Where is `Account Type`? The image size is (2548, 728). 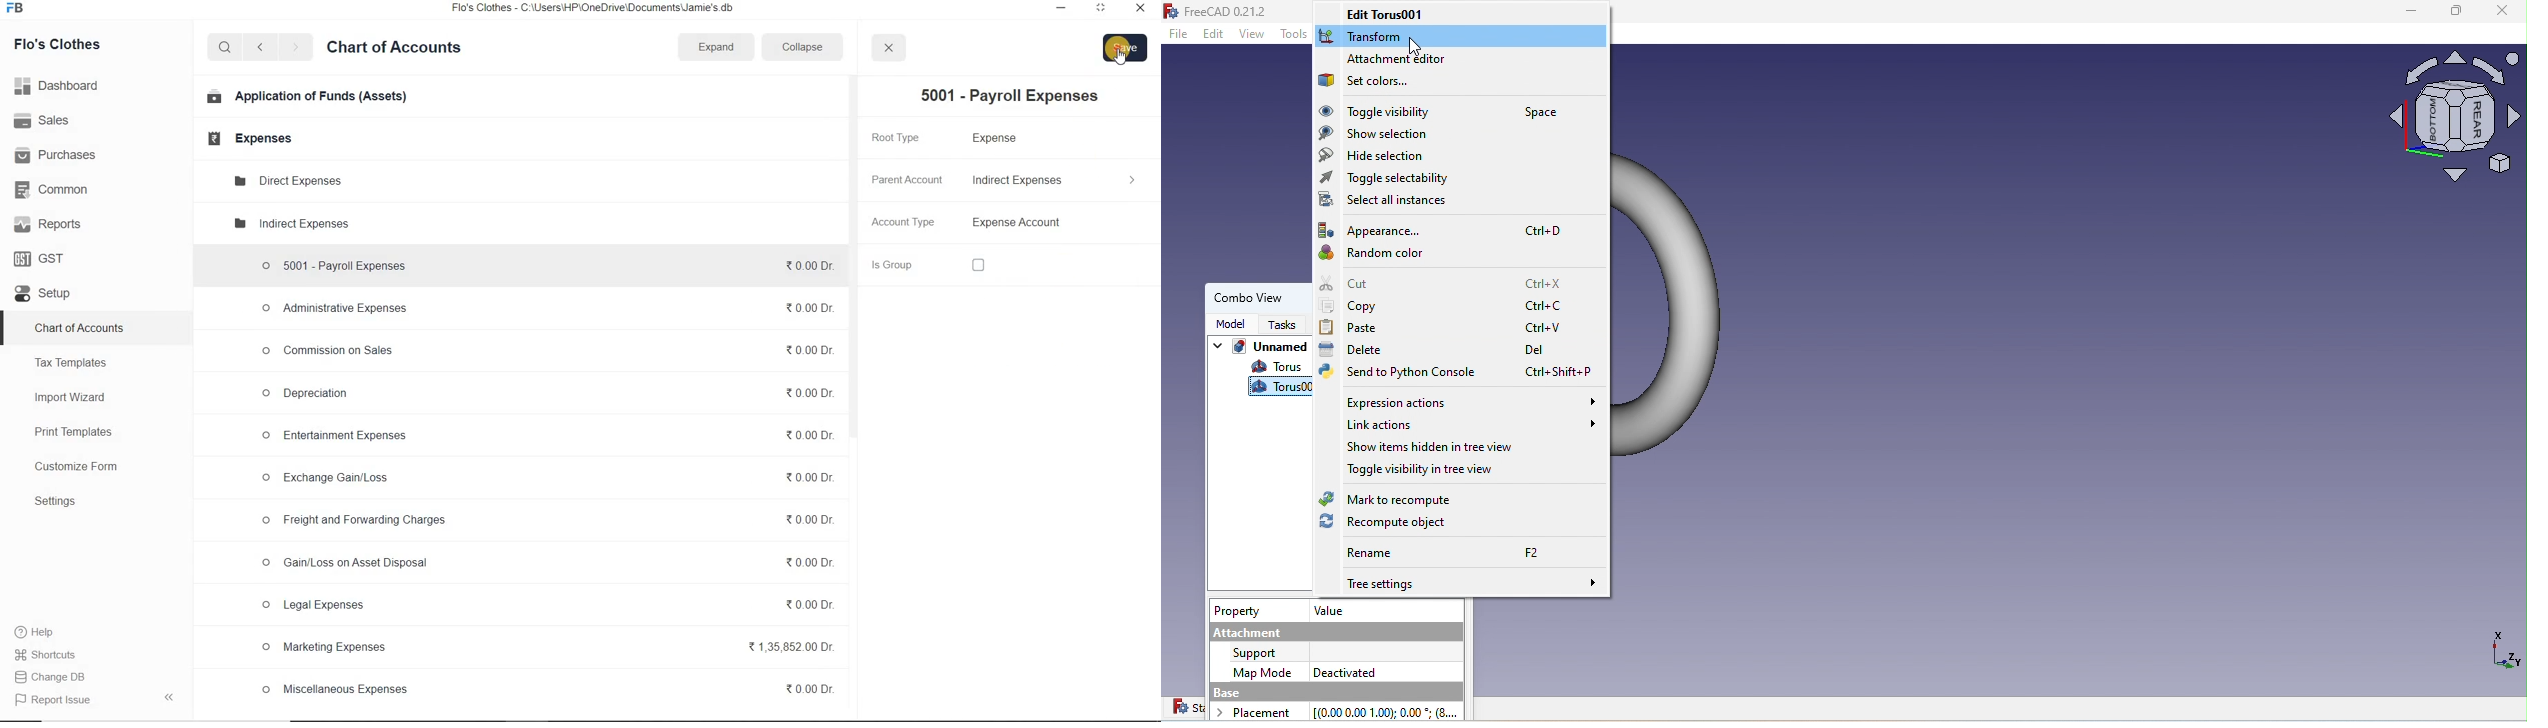 Account Type is located at coordinates (906, 224).